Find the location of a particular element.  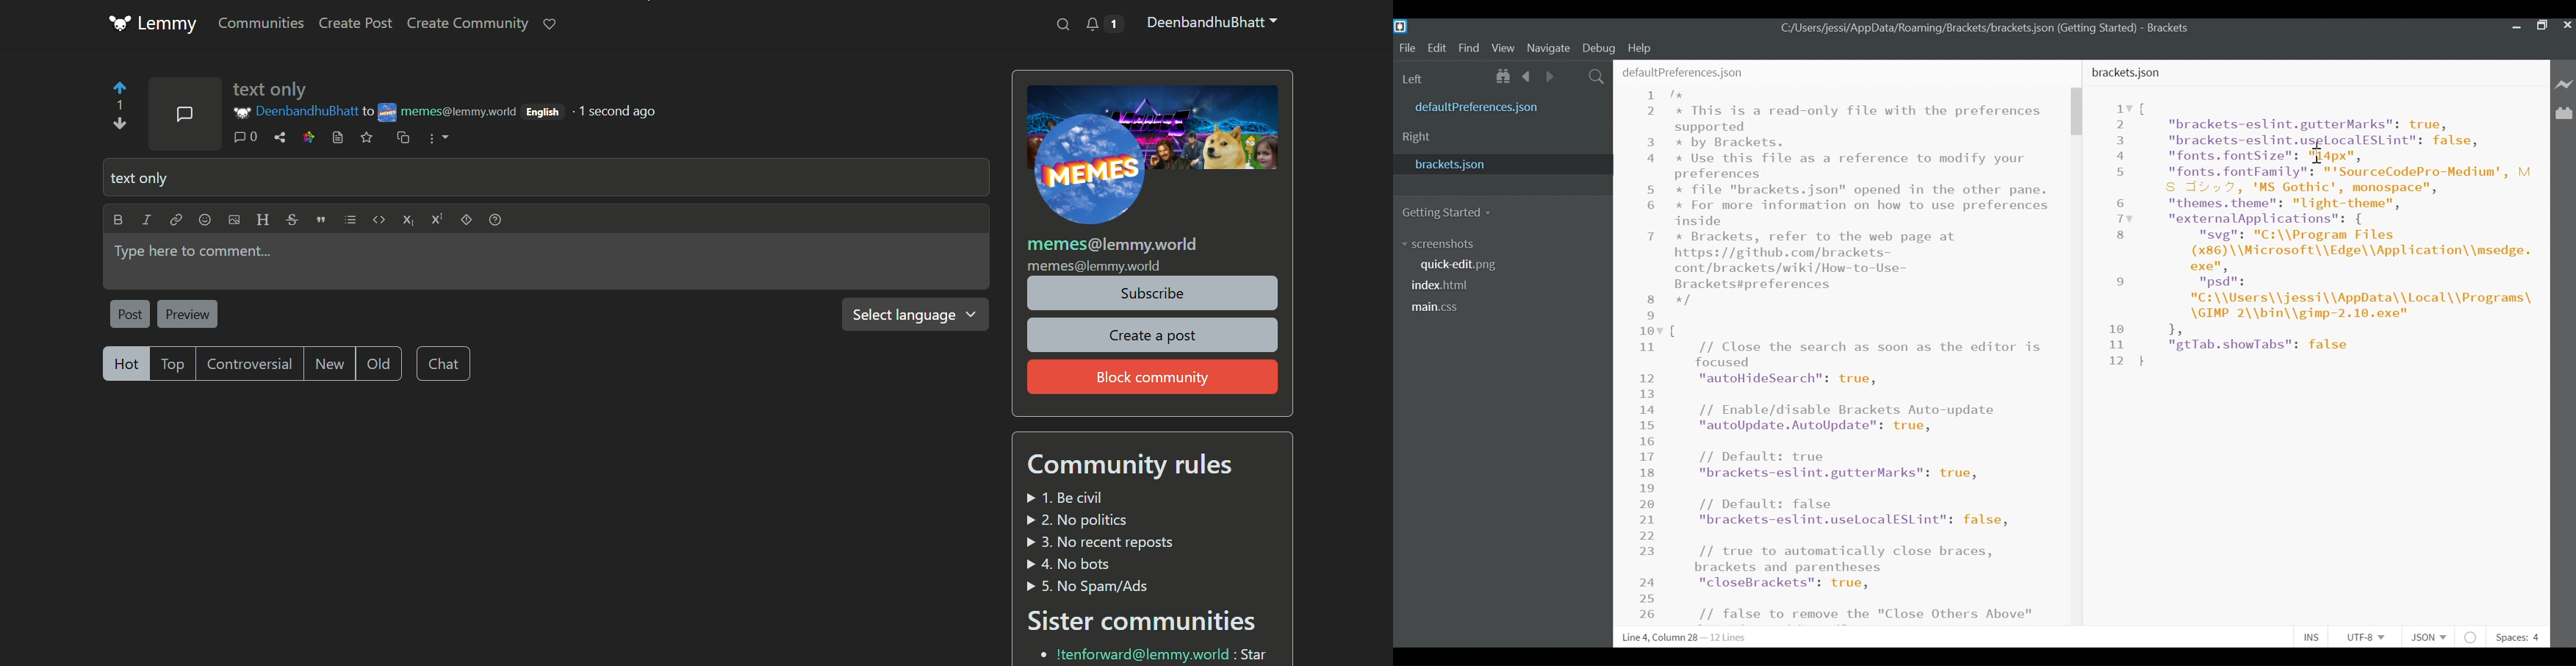

link is located at coordinates (176, 219).